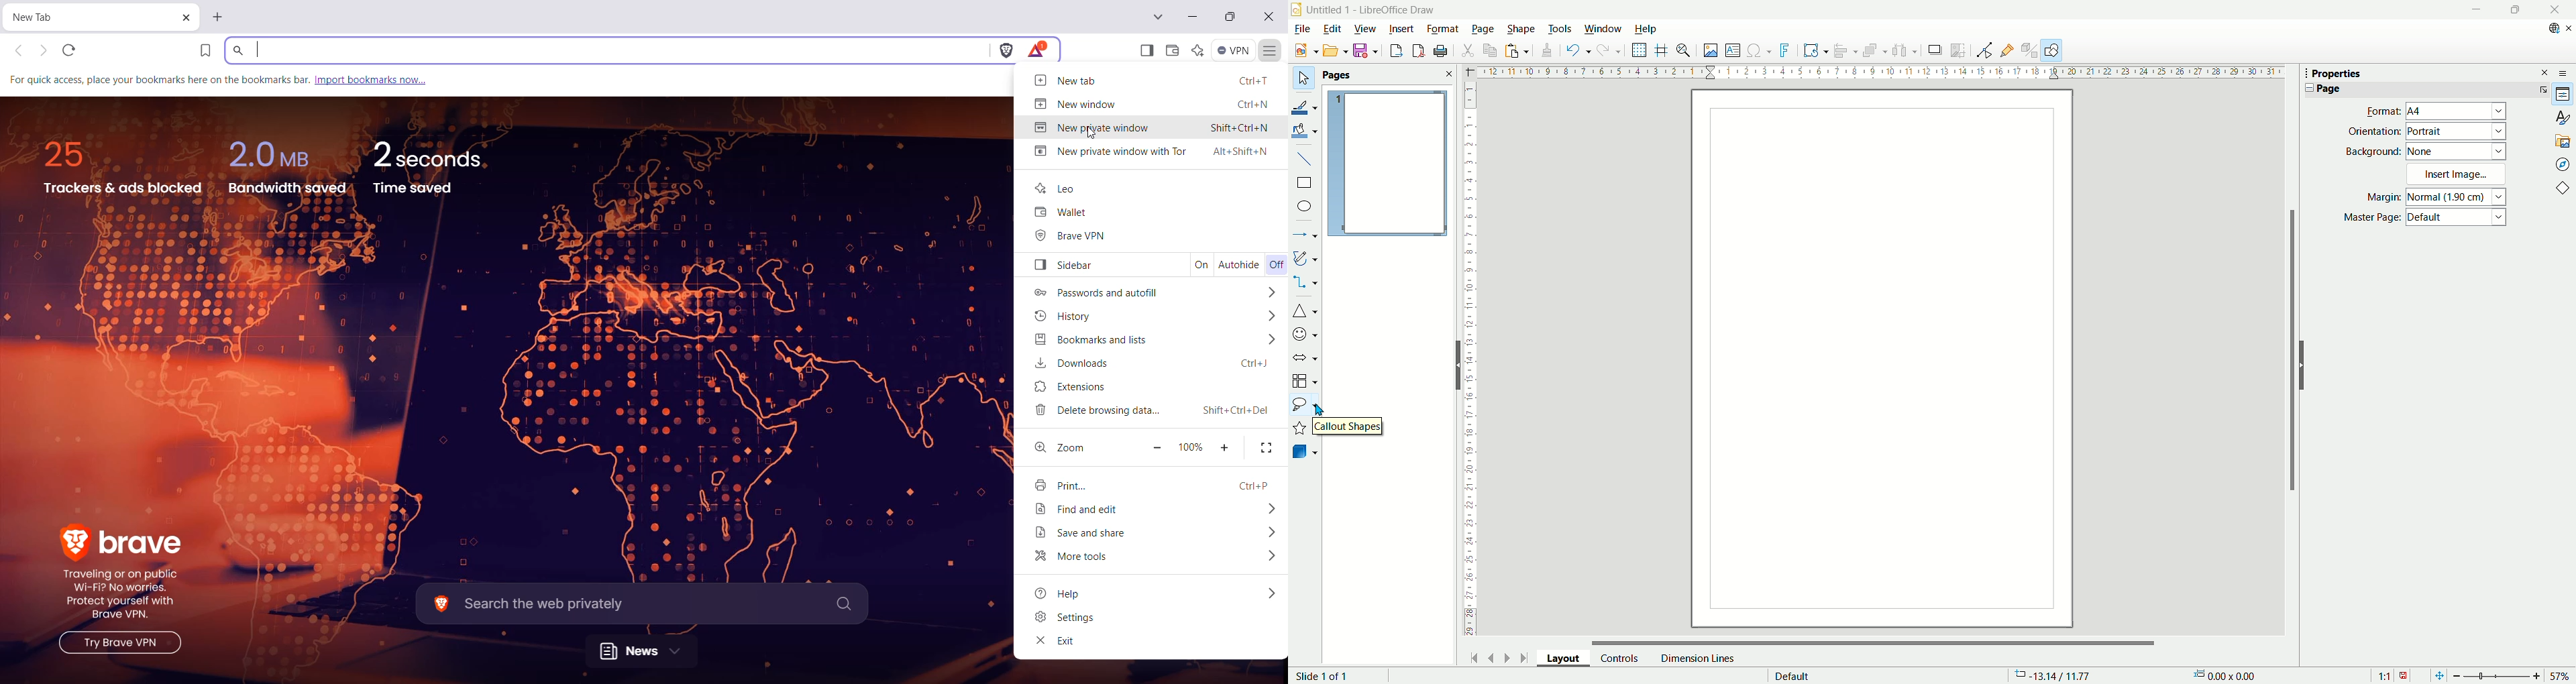  Describe the element at coordinates (1640, 50) in the screenshot. I see `show grid` at that location.